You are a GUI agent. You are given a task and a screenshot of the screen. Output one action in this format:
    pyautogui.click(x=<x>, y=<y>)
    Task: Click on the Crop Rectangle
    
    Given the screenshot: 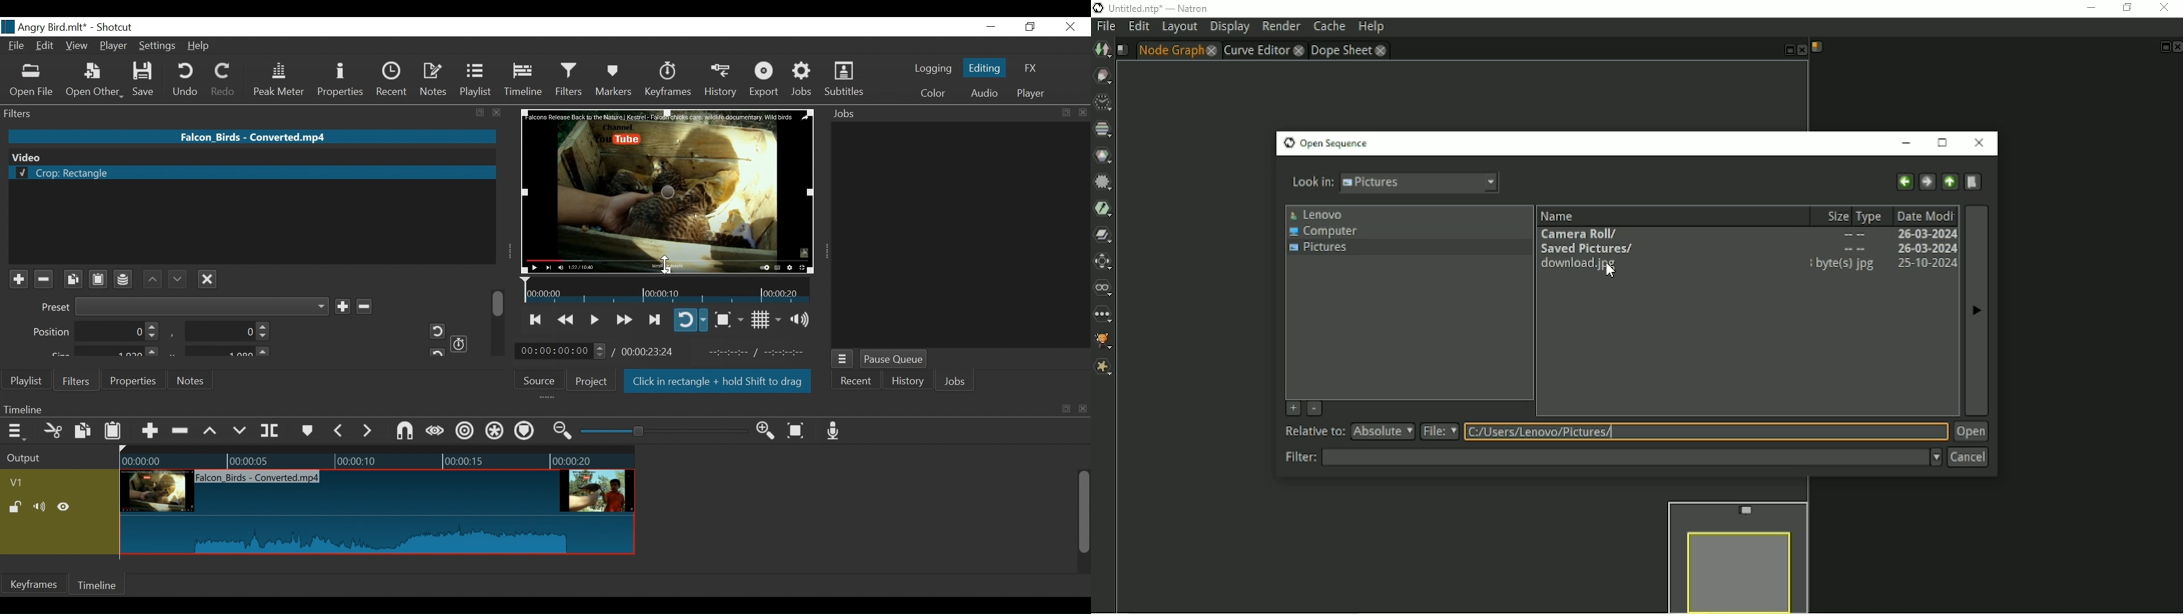 What is the action you would take?
    pyautogui.click(x=252, y=173)
    